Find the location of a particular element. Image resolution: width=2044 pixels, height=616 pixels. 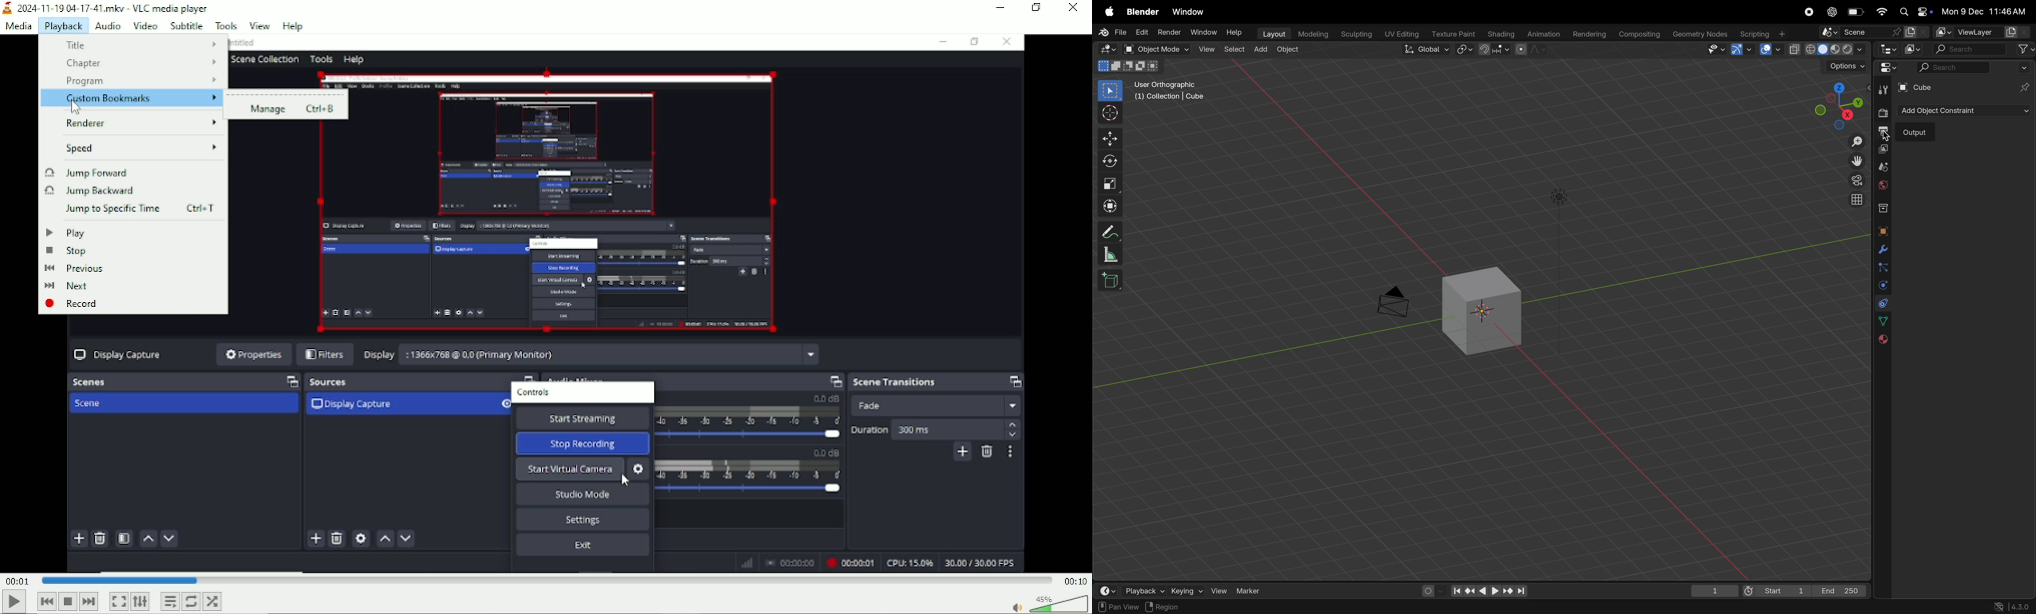

show overlays is located at coordinates (1767, 50).